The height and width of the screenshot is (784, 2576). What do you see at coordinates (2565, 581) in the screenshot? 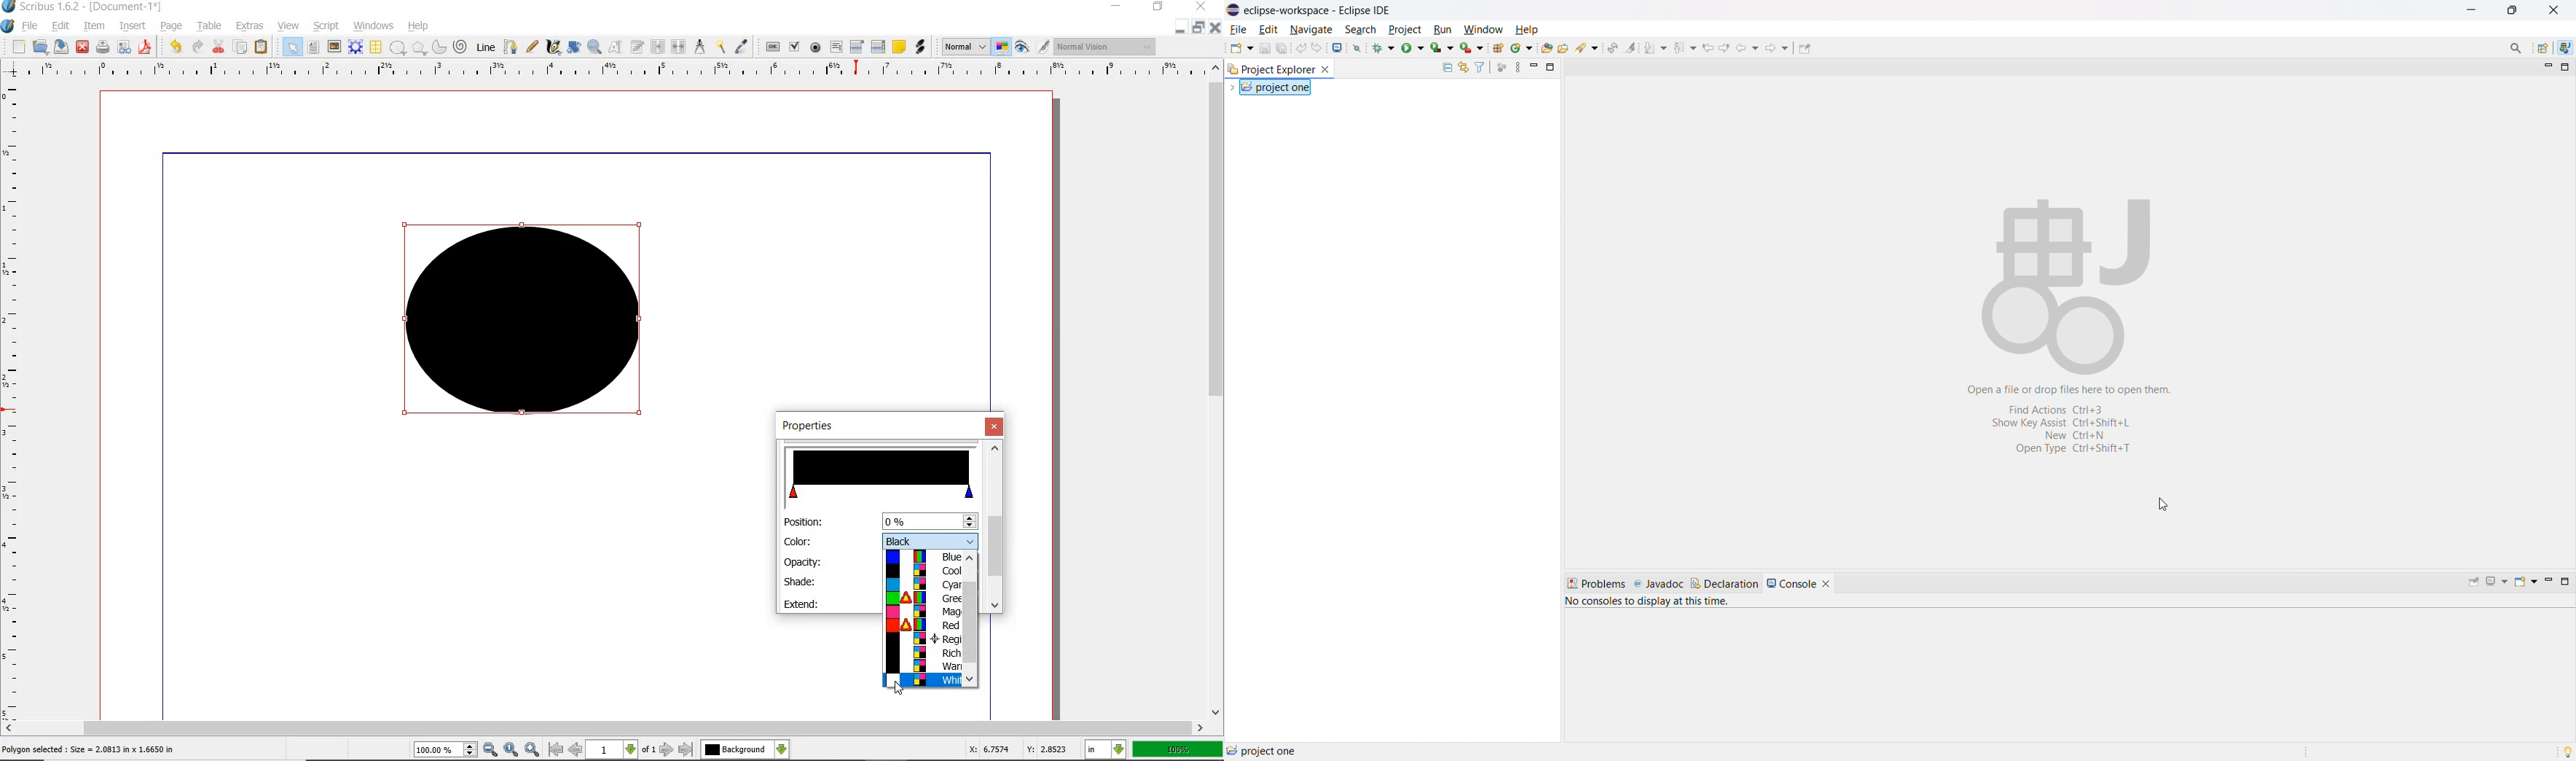
I see `maximize` at bounding box center [2565, 581].